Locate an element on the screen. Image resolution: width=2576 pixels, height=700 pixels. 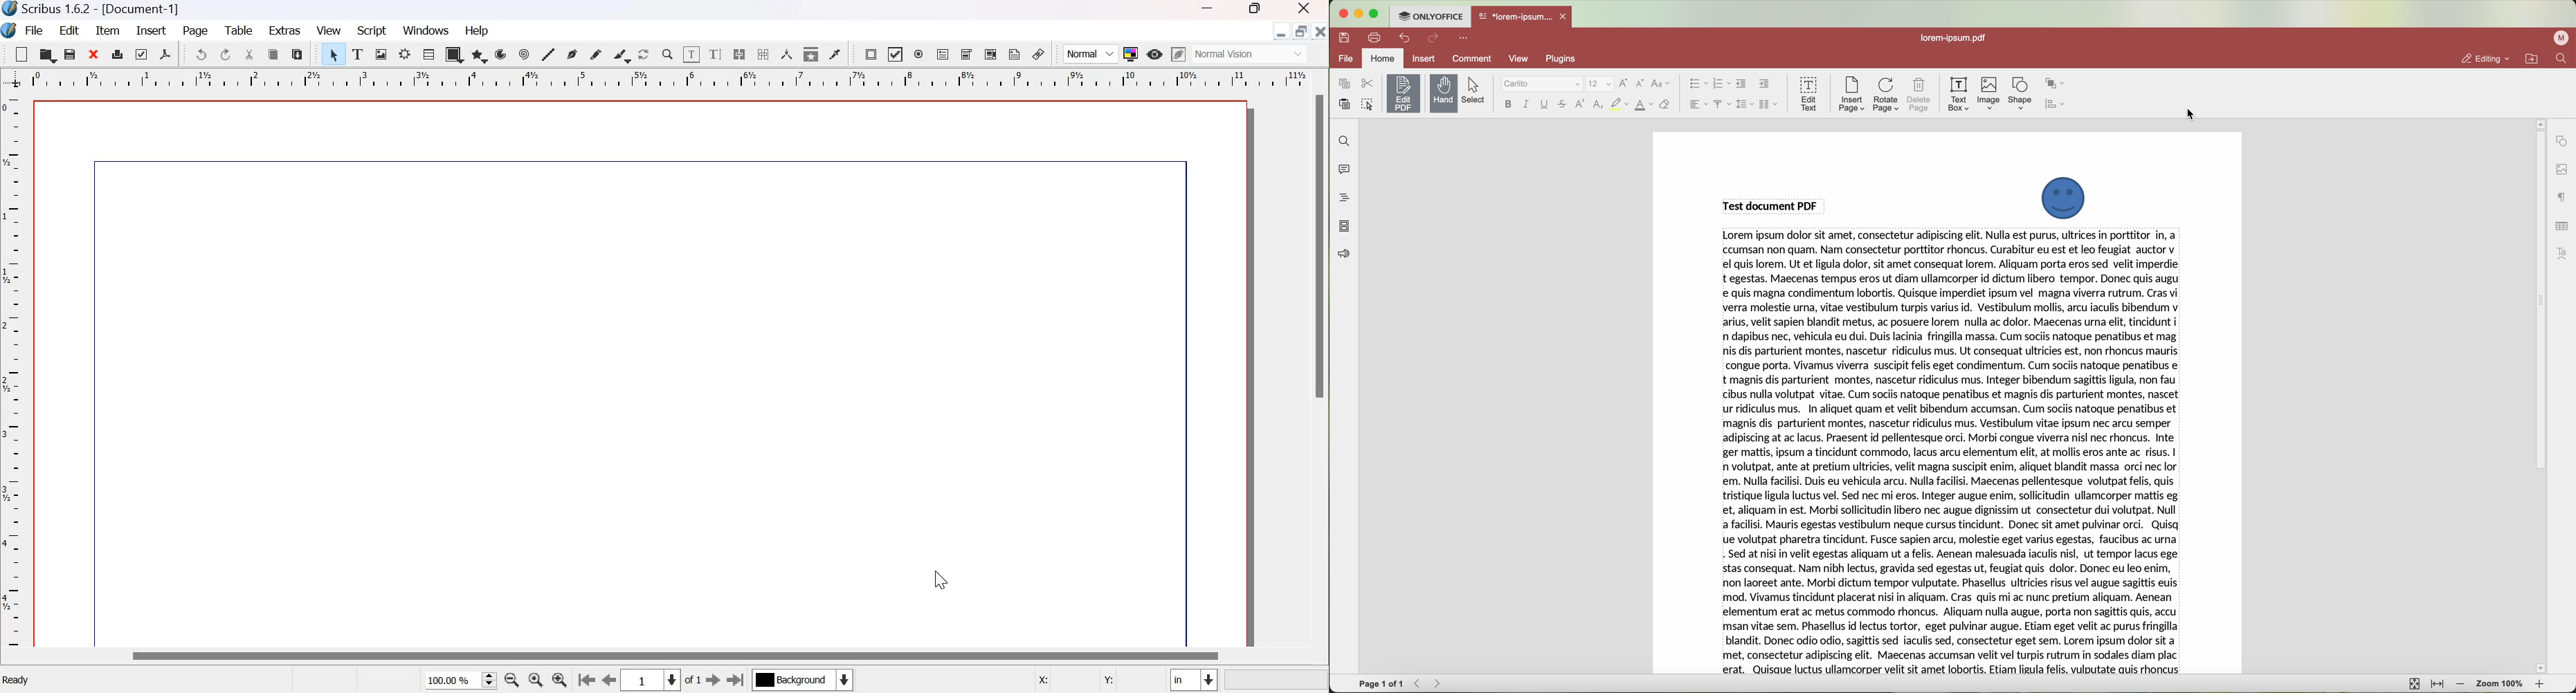
preview mode is located at coordinates (1154, 54).